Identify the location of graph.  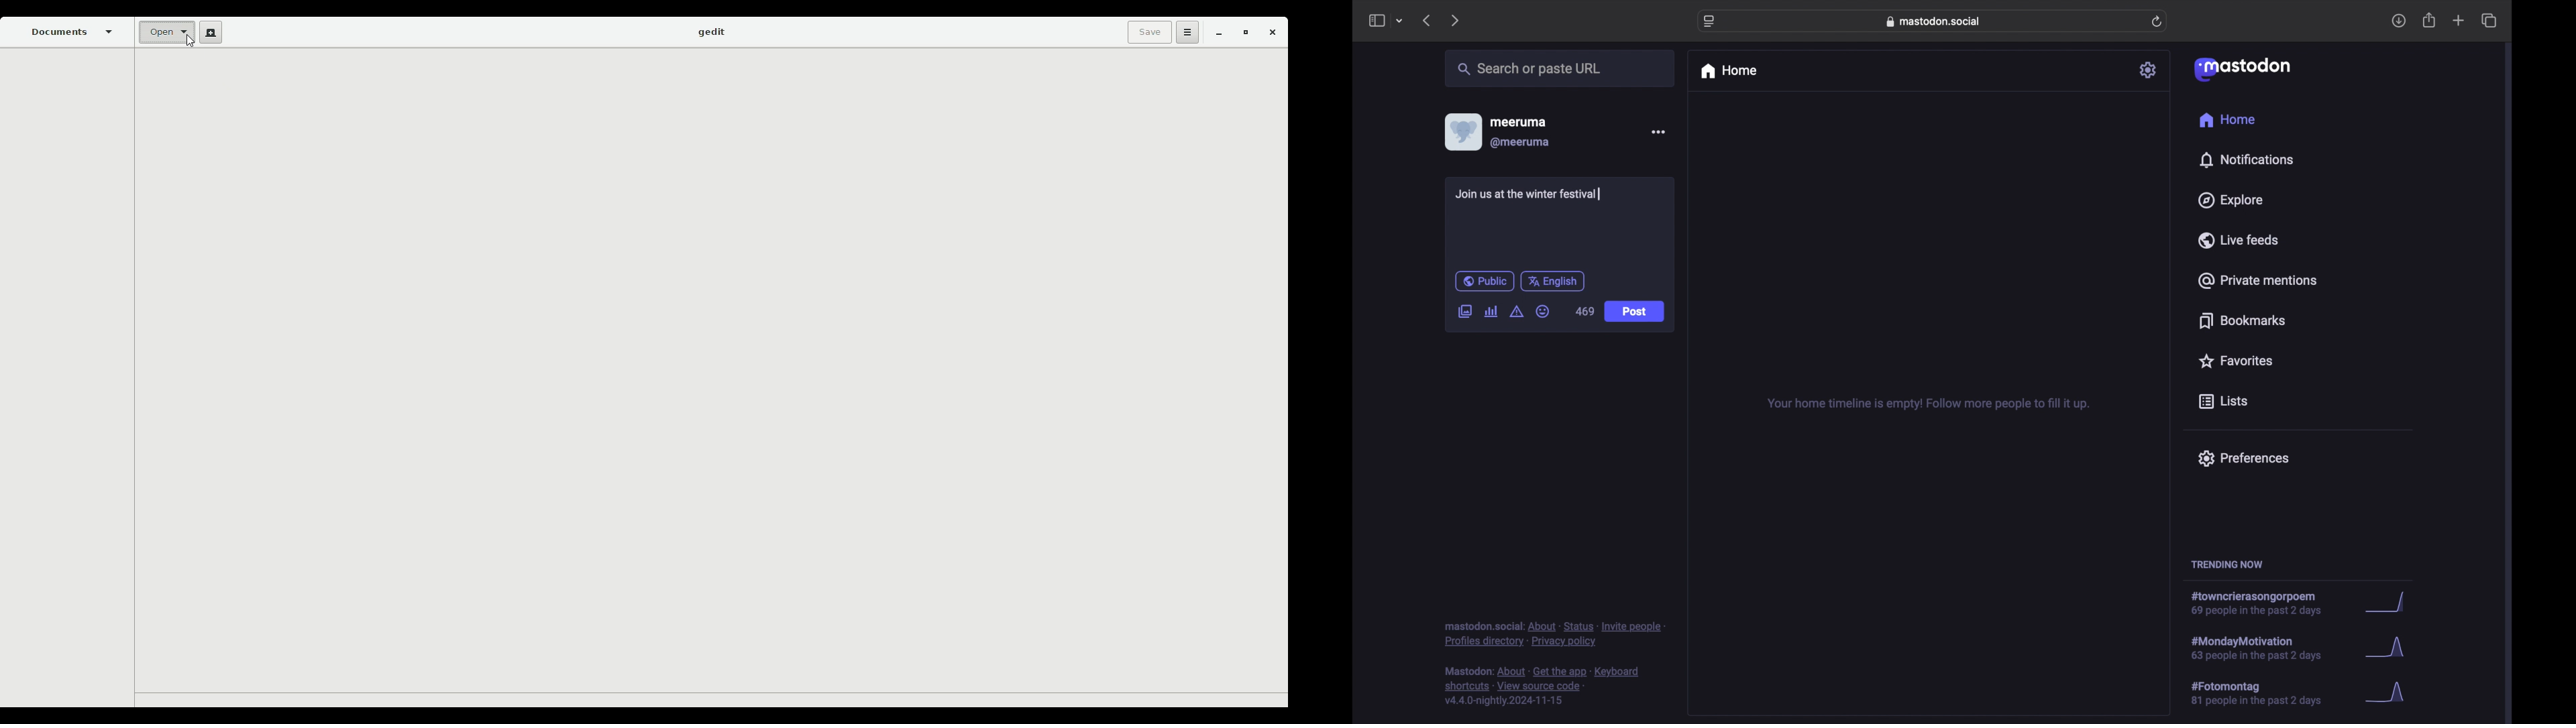
(2390, 693).